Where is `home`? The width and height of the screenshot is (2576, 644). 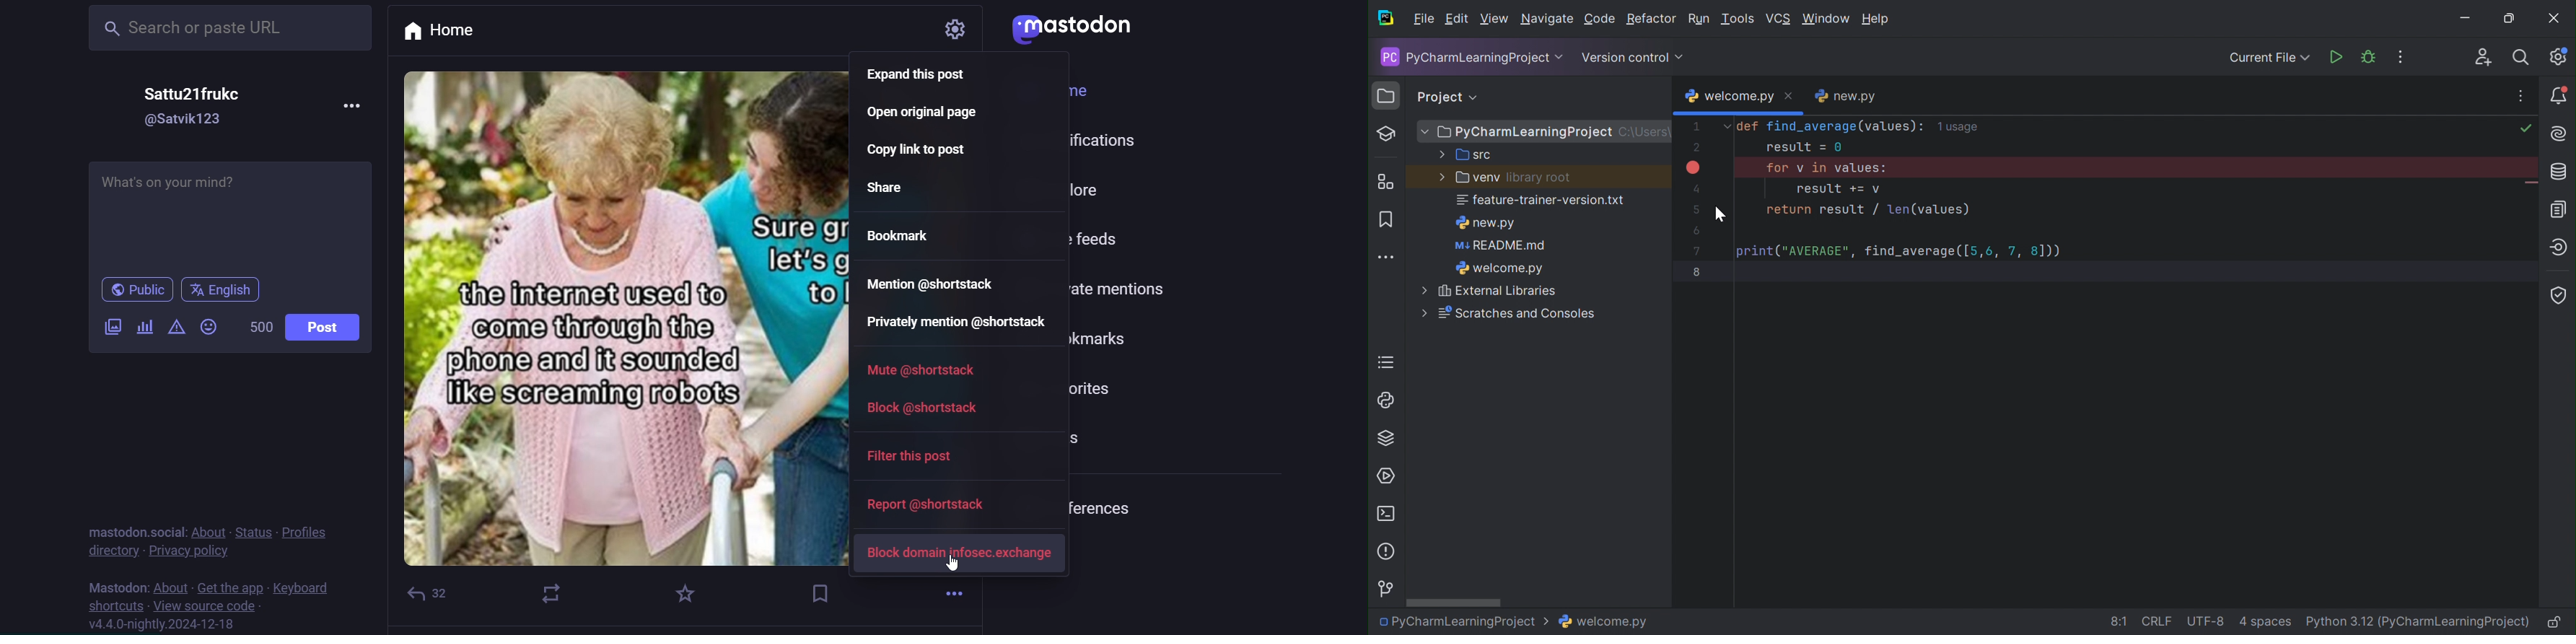 home is located at coordinates (455, 32).